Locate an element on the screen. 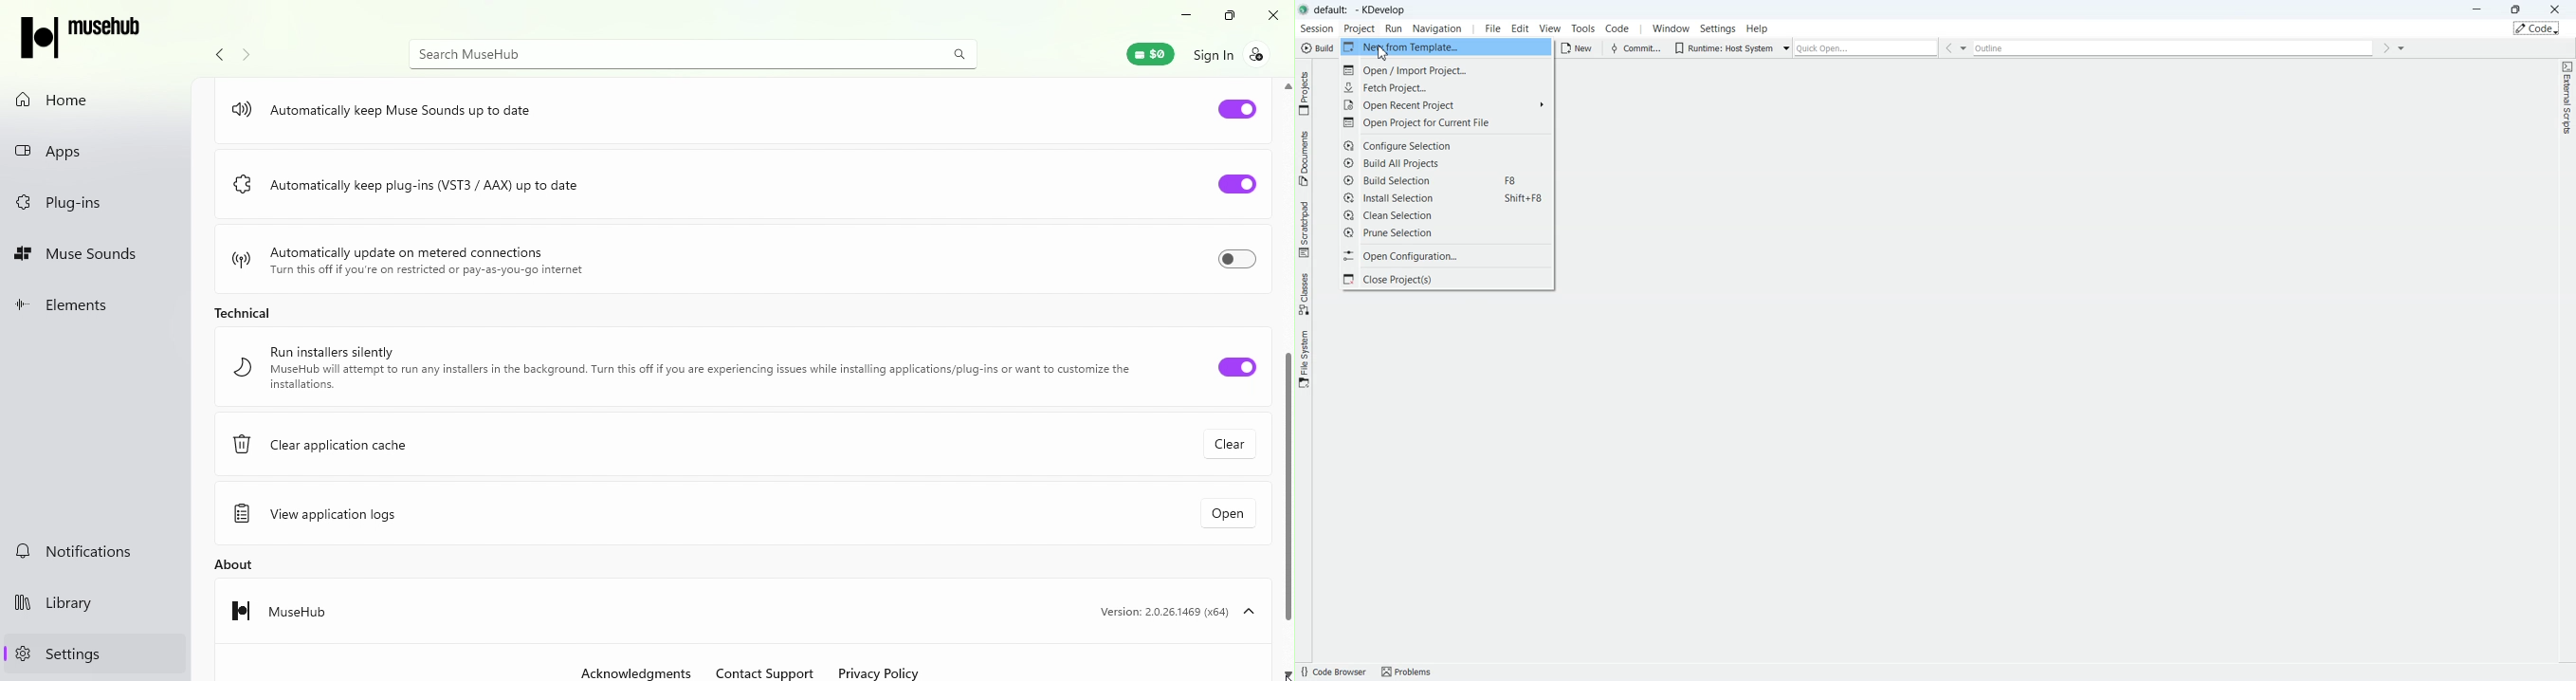 This screenshot has height=700, width=2576. Close Project(s) is located at coordinates (1447, 279).